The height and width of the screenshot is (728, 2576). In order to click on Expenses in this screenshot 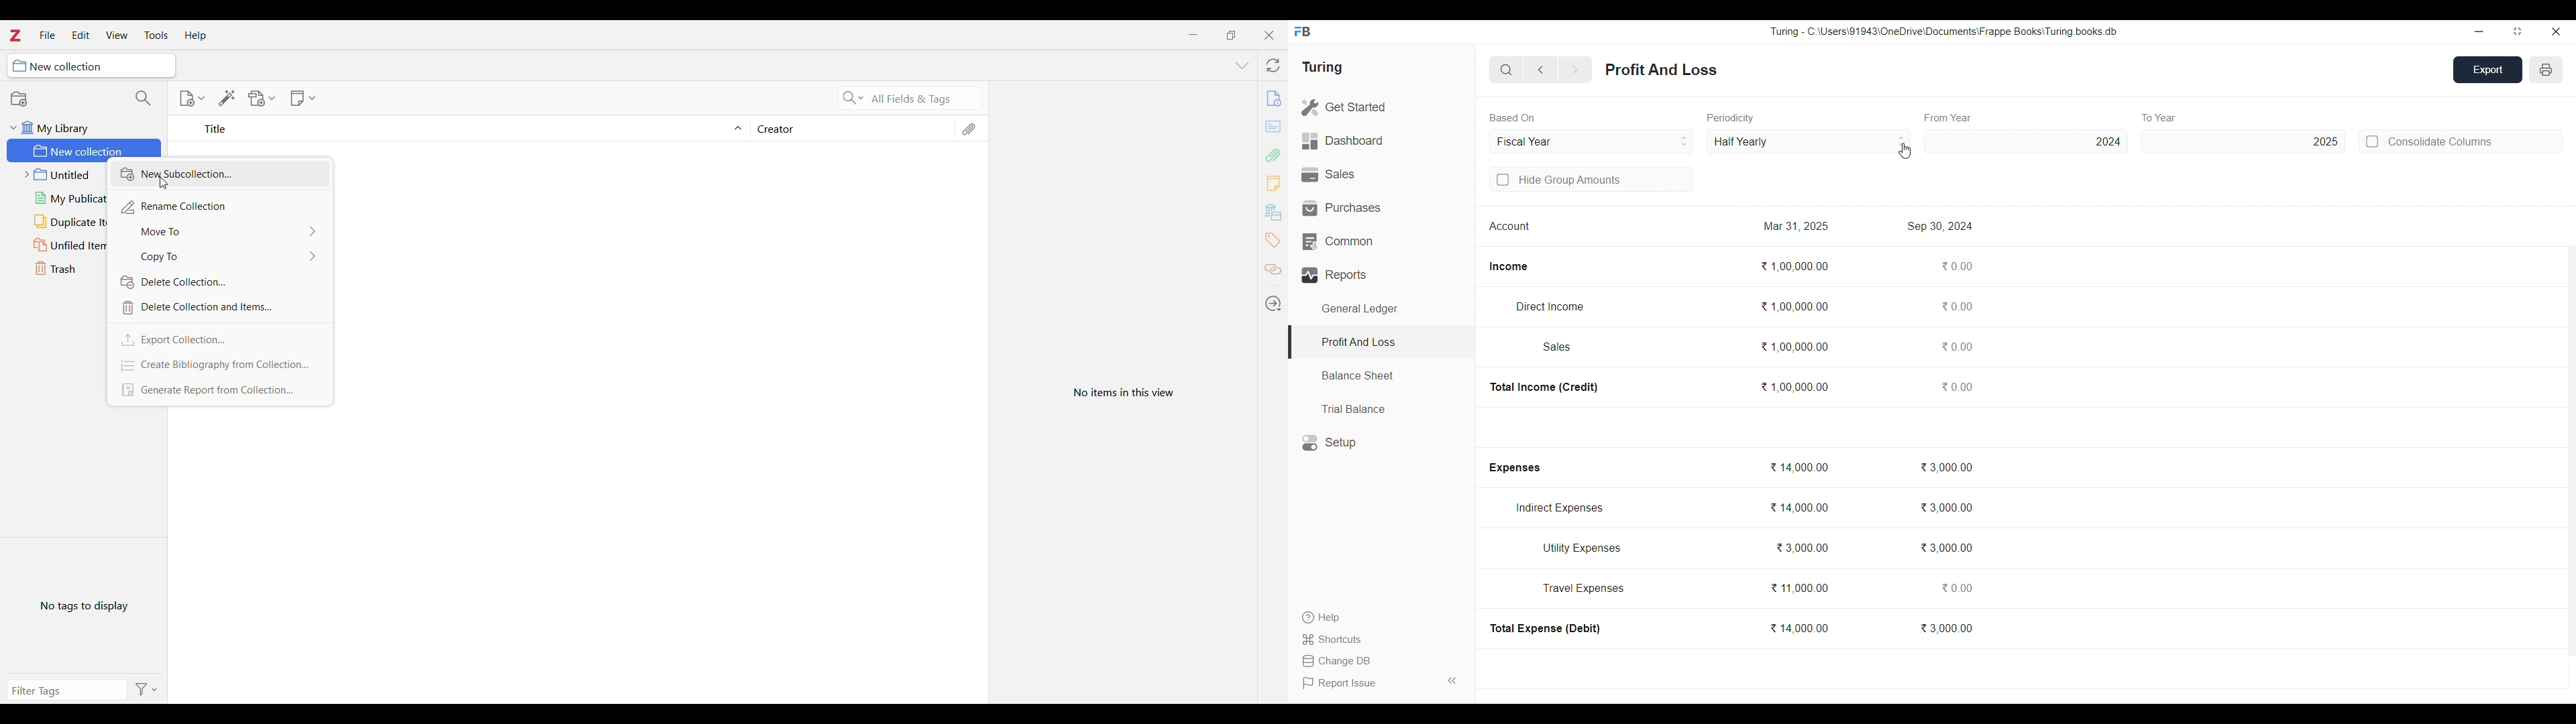, I will do `click(1513, 468)`.